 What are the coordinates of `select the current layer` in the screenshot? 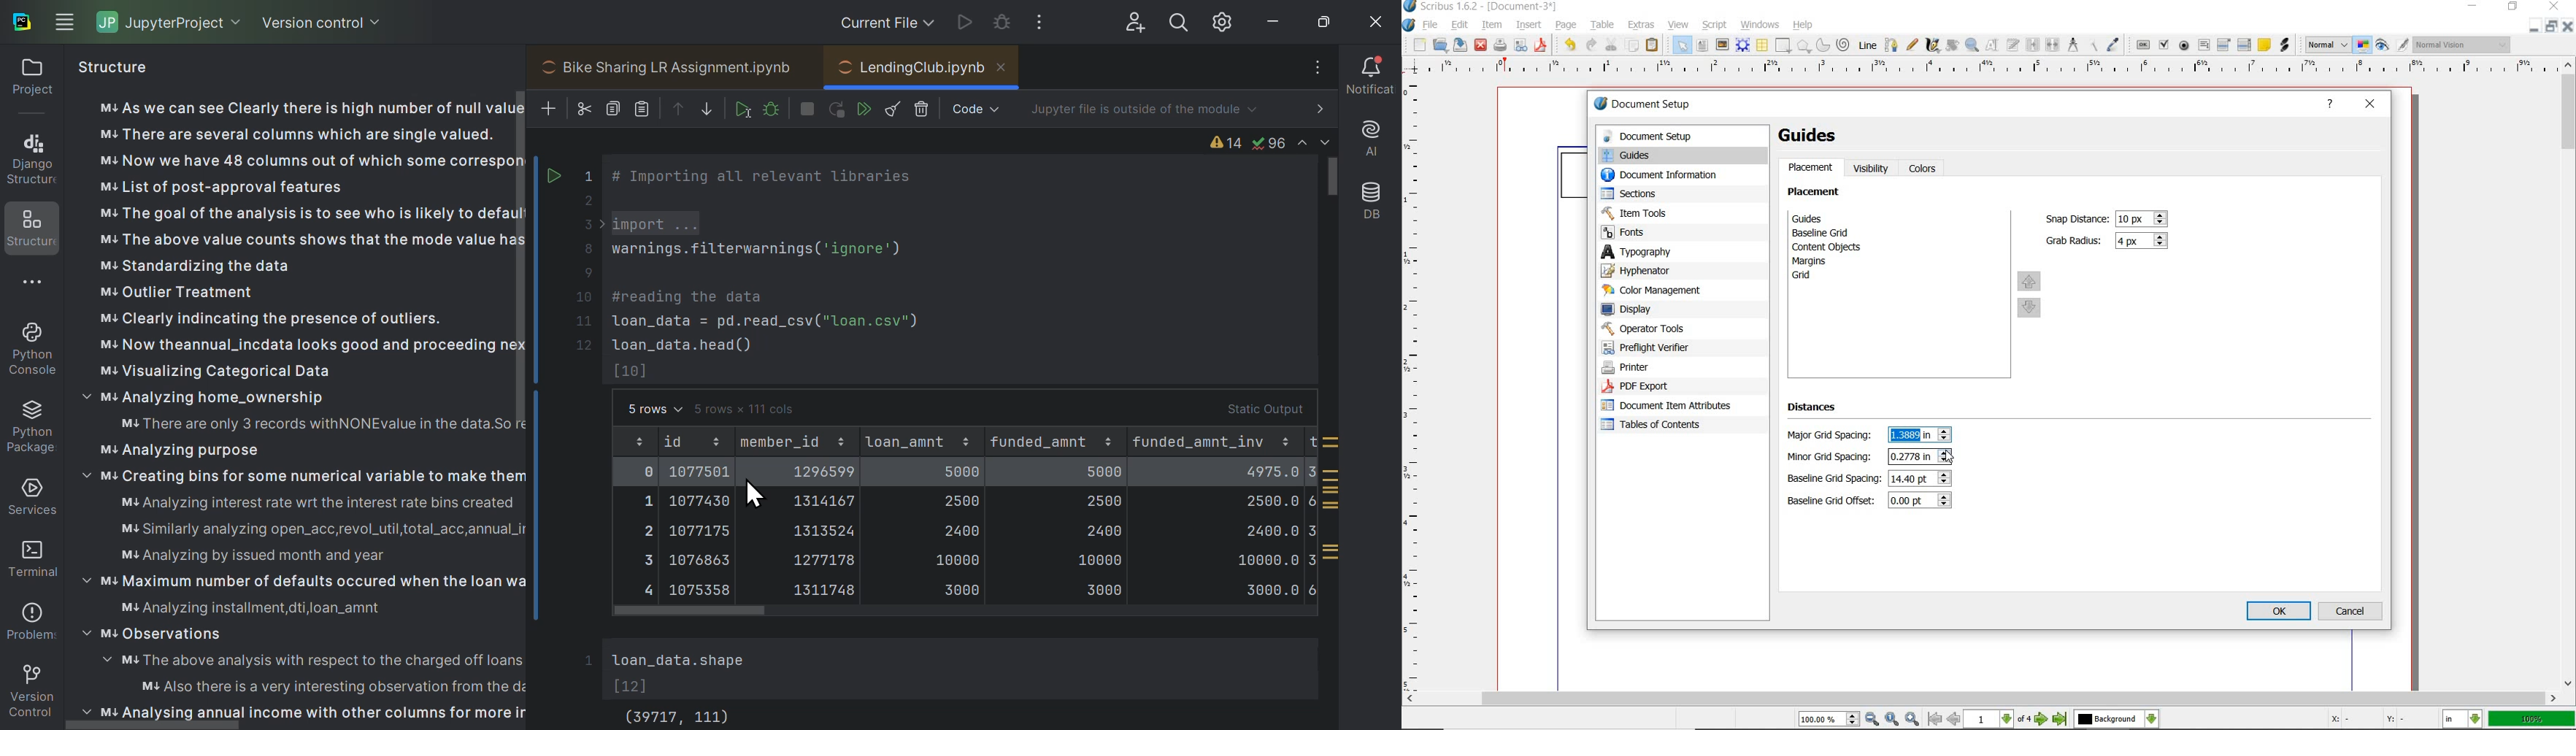 It's located at (2117, 720).